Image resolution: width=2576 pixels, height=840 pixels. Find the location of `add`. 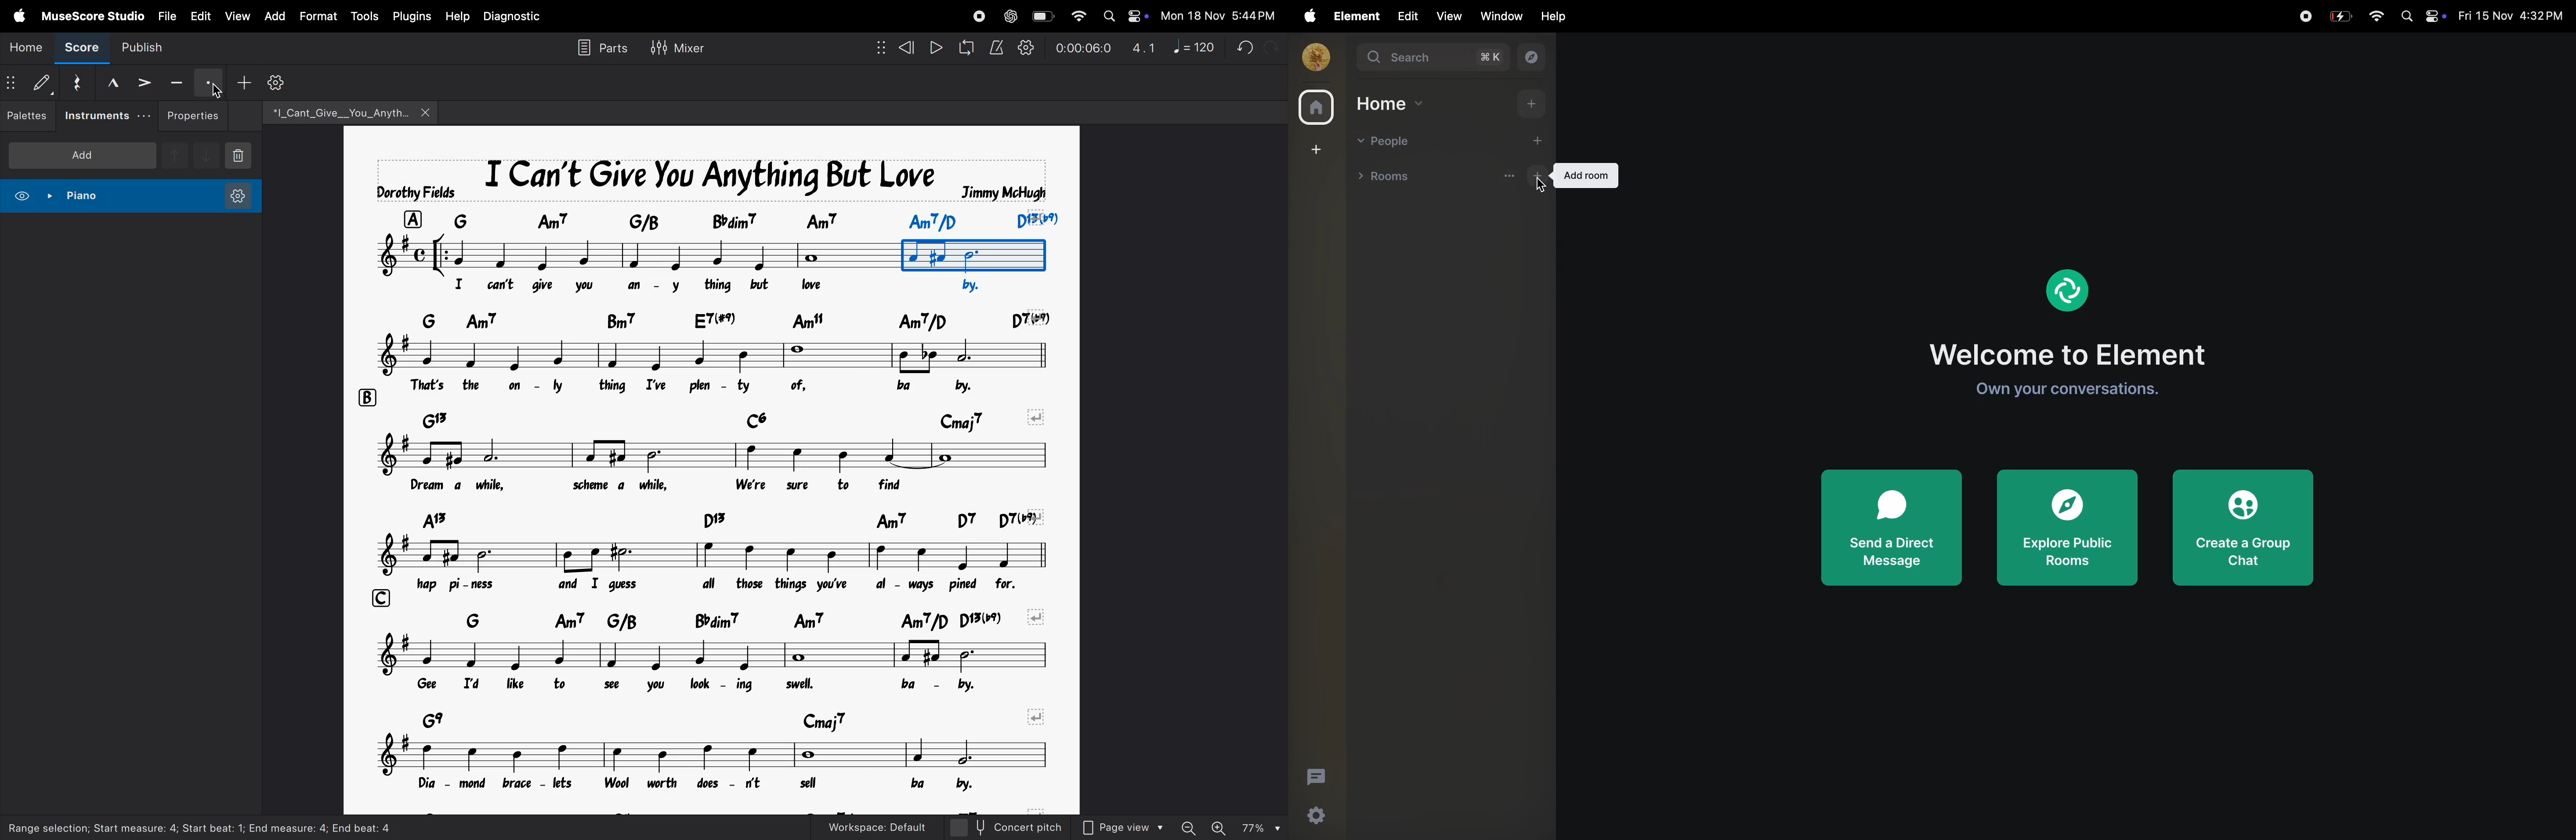

add is located at coordinates (1537, 140).